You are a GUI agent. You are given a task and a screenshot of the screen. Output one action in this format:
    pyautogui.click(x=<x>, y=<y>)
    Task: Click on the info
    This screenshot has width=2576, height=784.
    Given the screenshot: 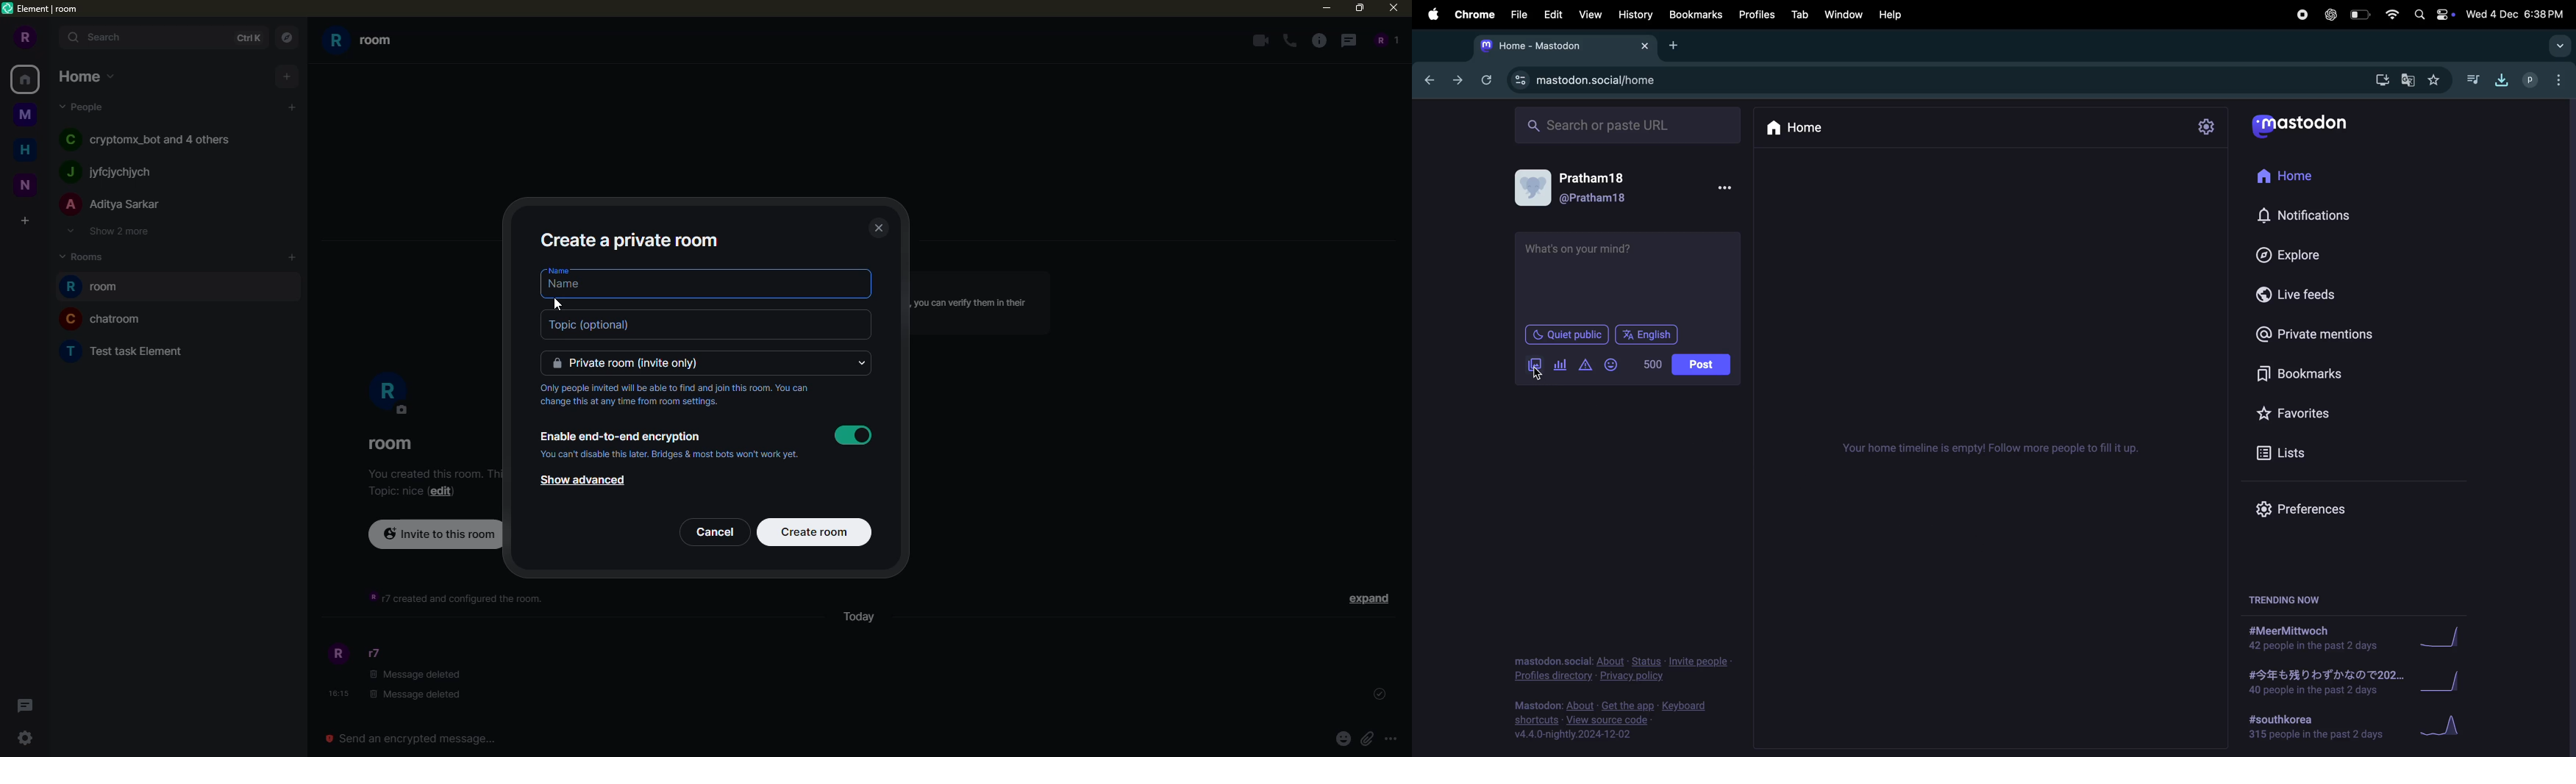 What is the action you would take?
    pyautogui.click(x=1318, y=40)
    